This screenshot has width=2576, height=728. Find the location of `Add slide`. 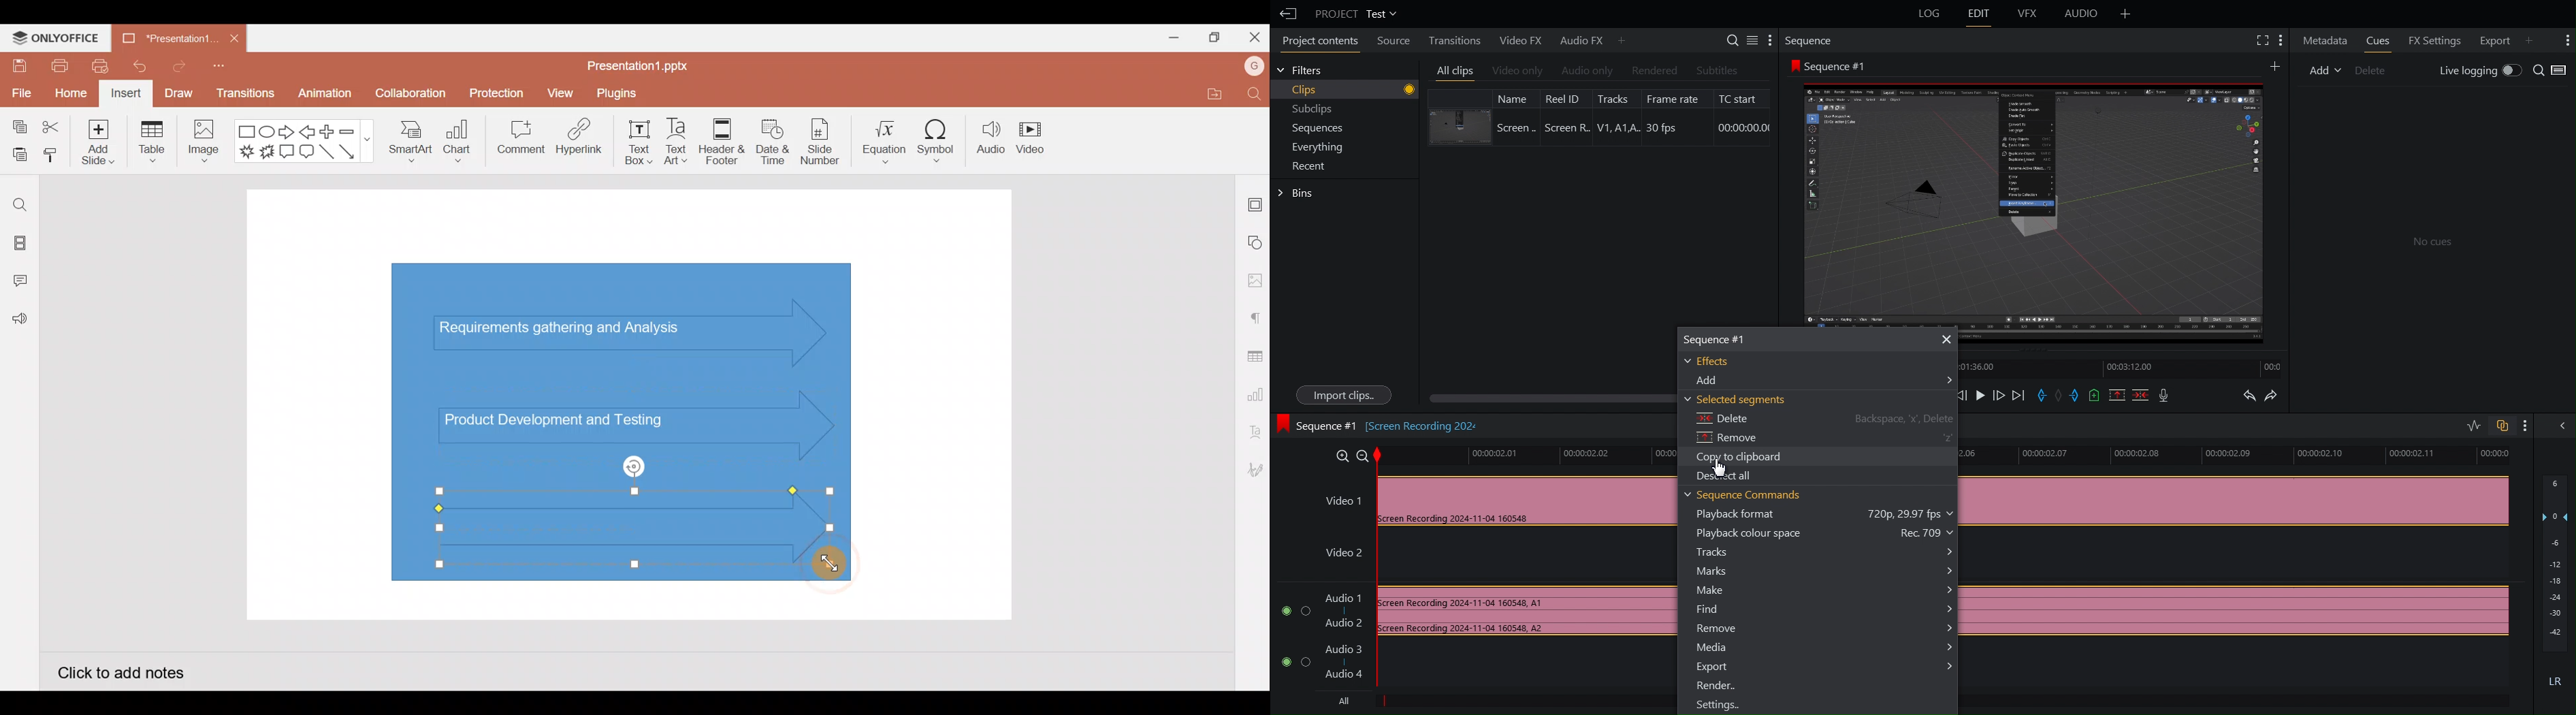

Add slide is located at coordinates (96, 139).